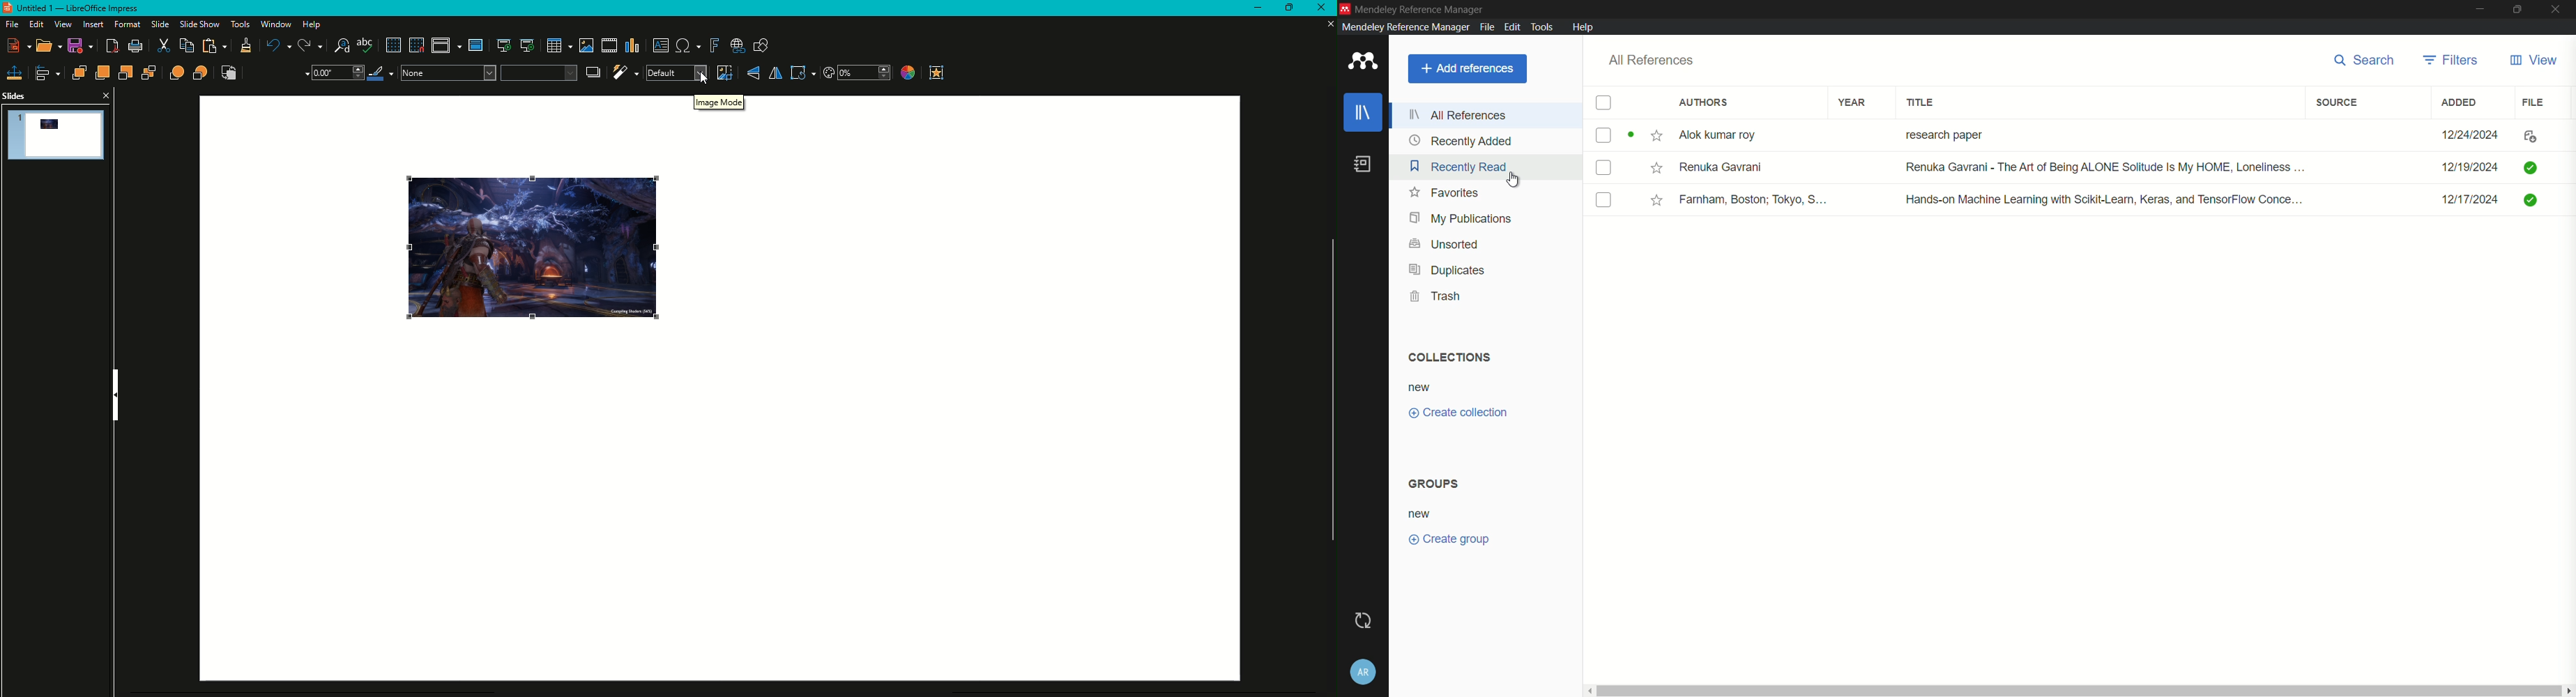  I want to click on Tools, so click(238, 24).